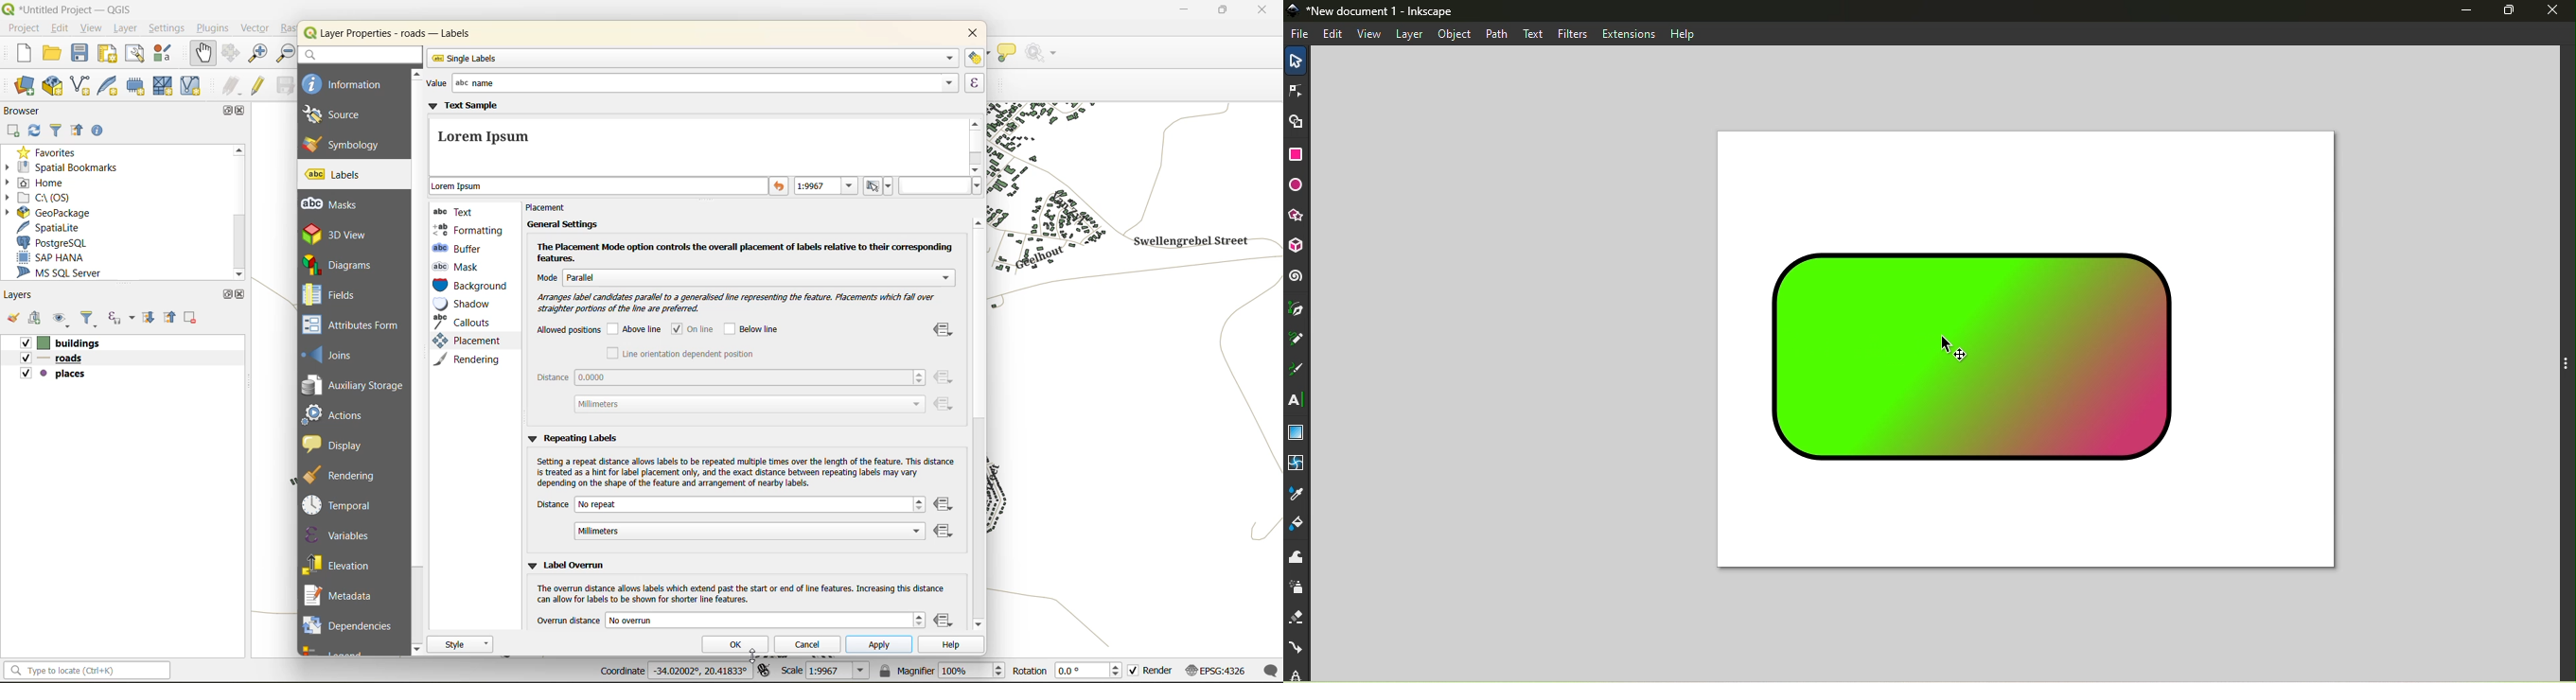 The width and height of the screenshot is (2576, 700). What do you see at coordinates (975, 57) in the screenshot?
I see `automated placement settings` at bounding box center [975, 57].